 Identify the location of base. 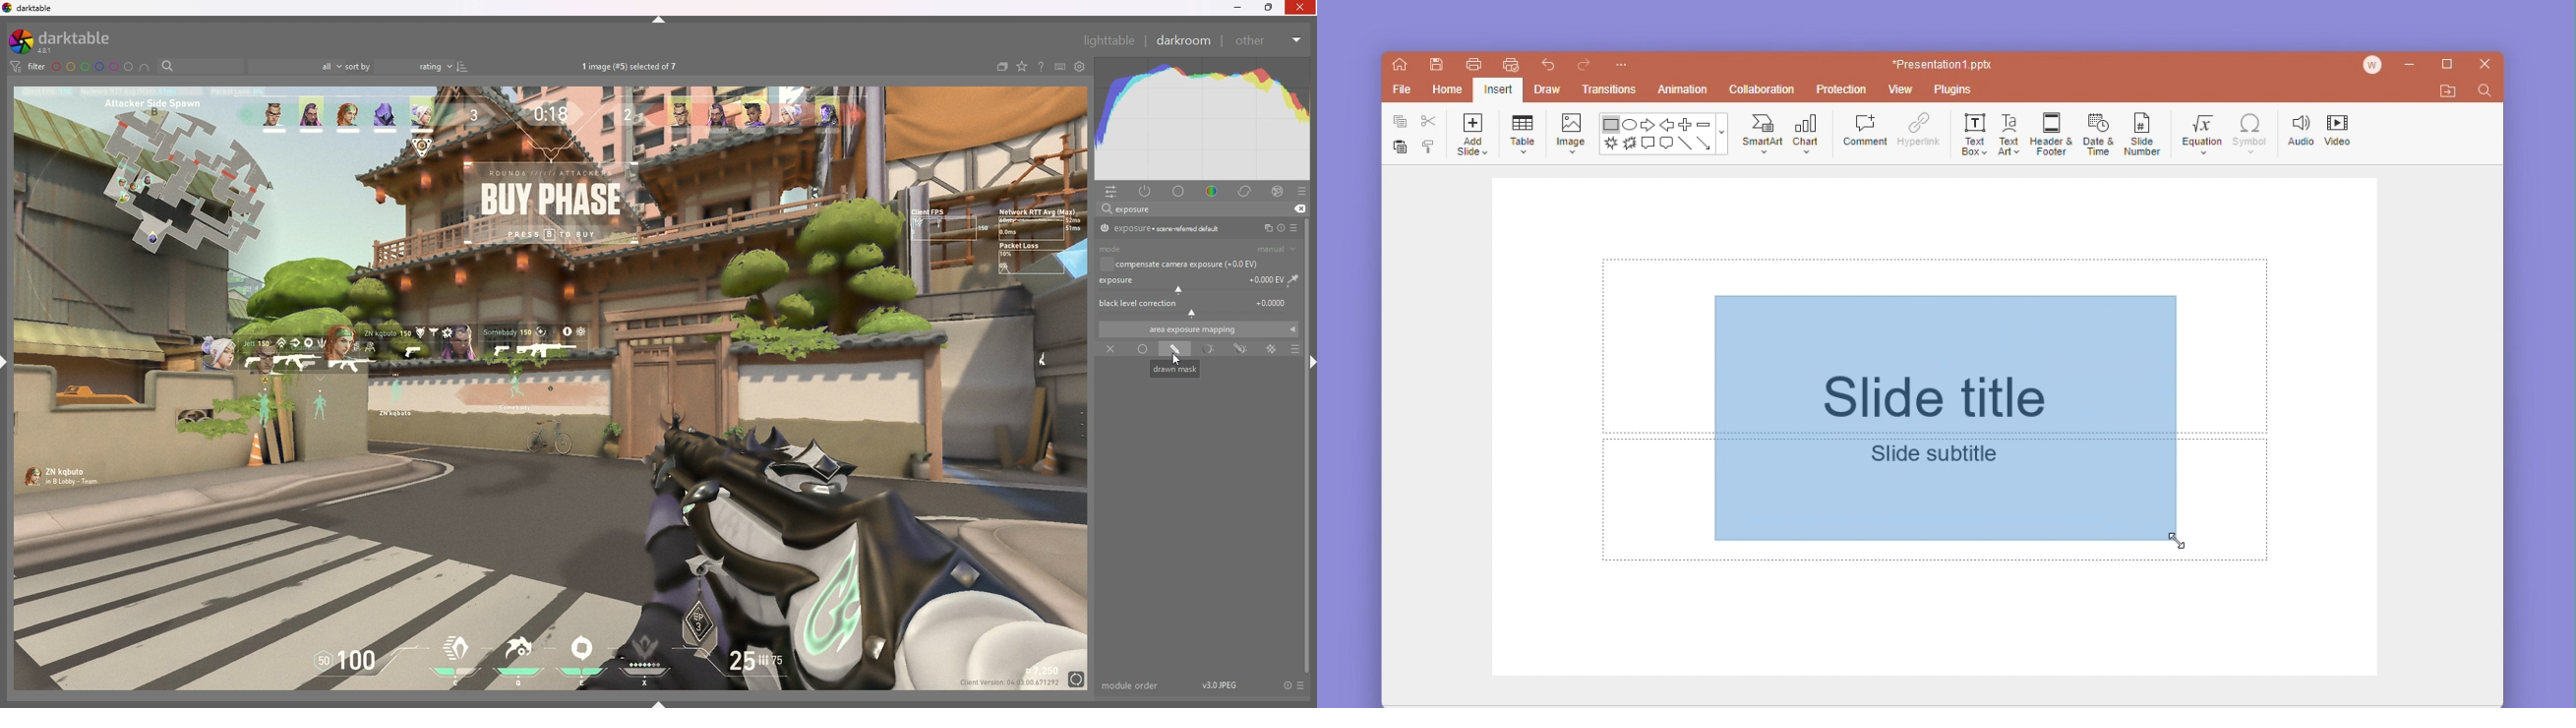
(1180, 192).